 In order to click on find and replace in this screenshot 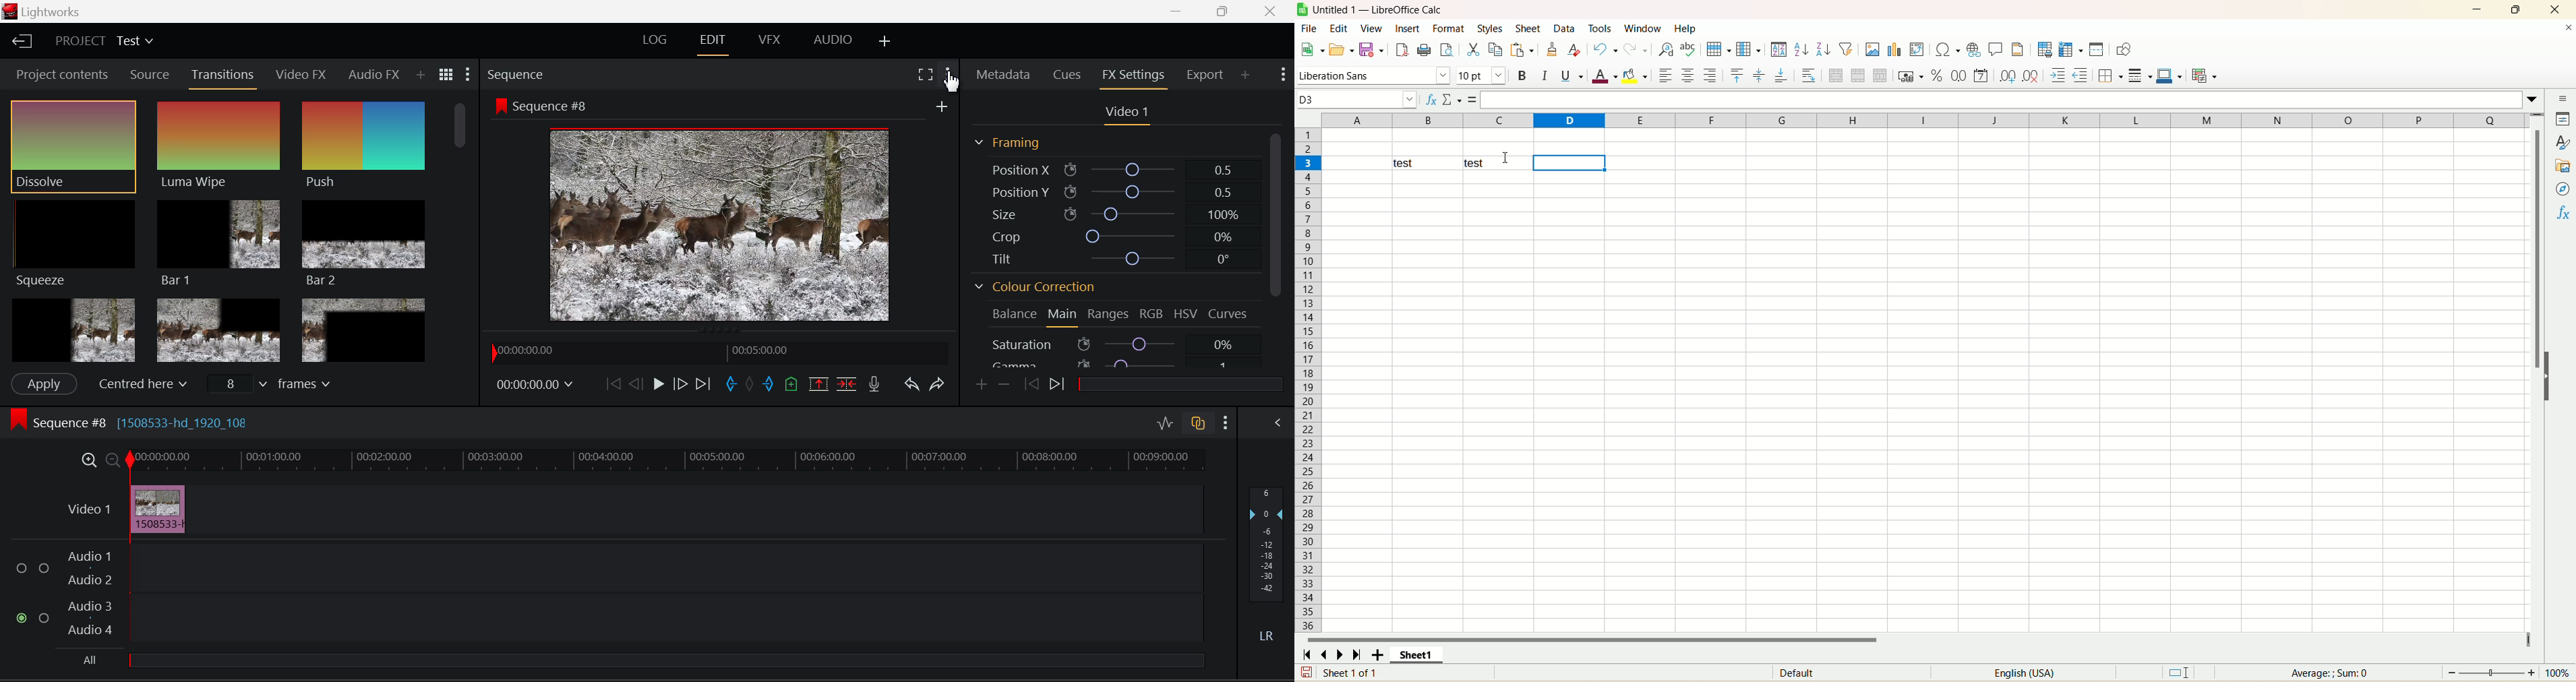, I will do `click(1666, 49)`.